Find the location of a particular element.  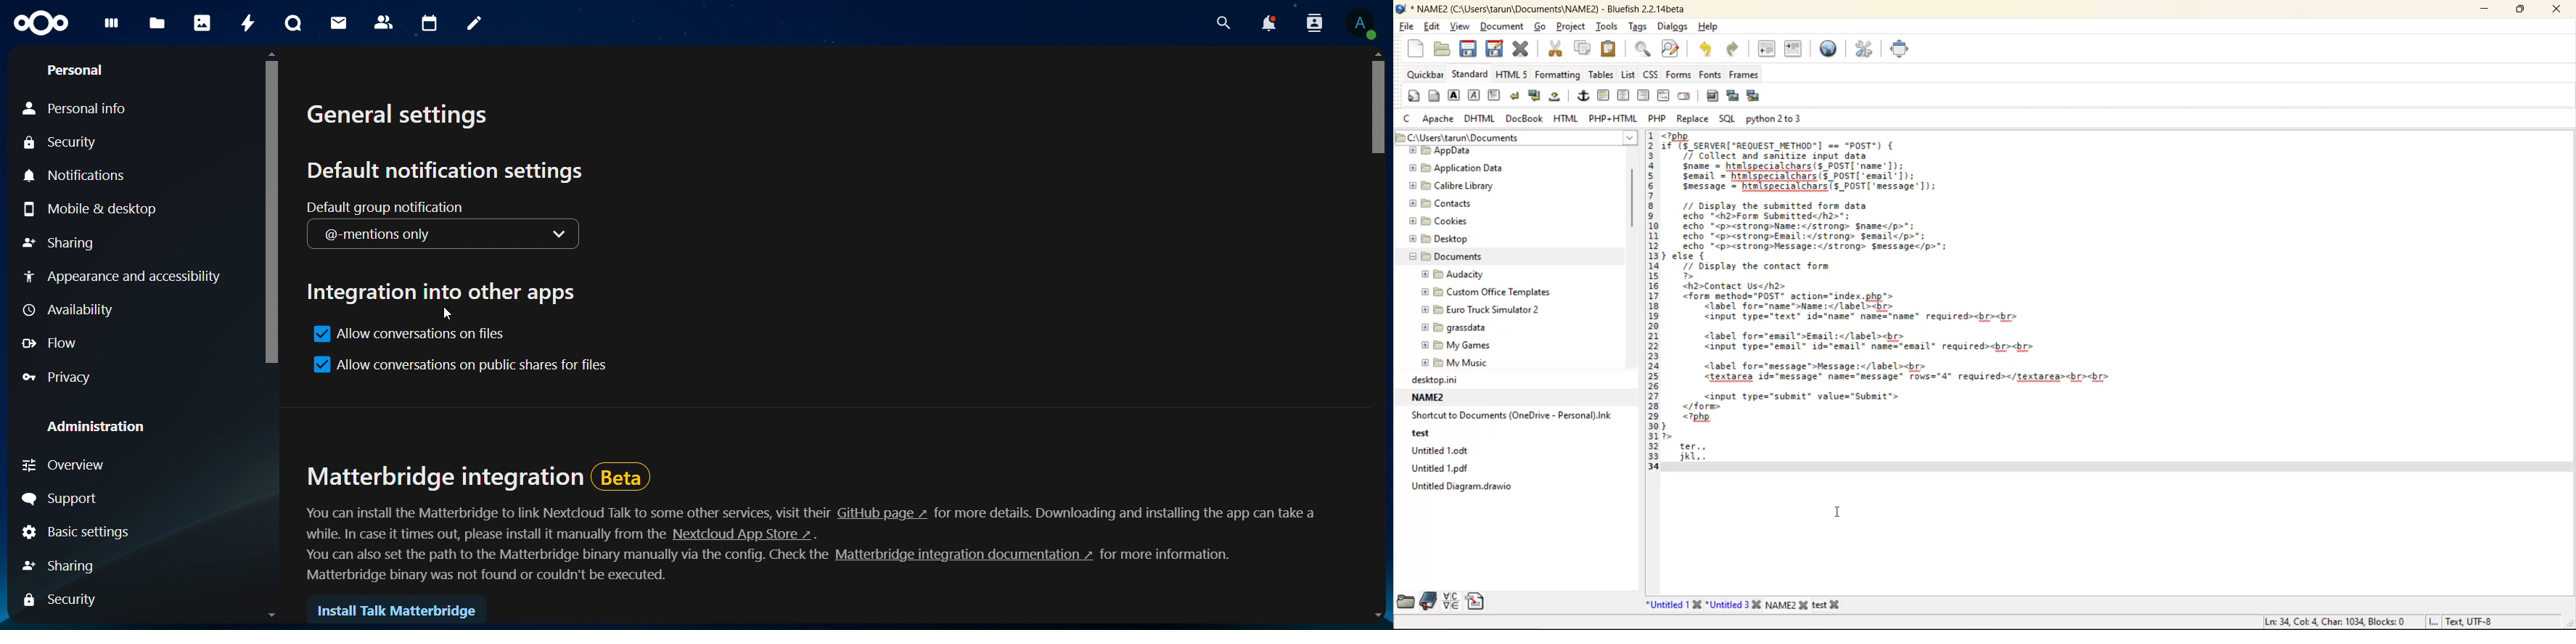

preview in browser is located at coordinates (1832, 49).